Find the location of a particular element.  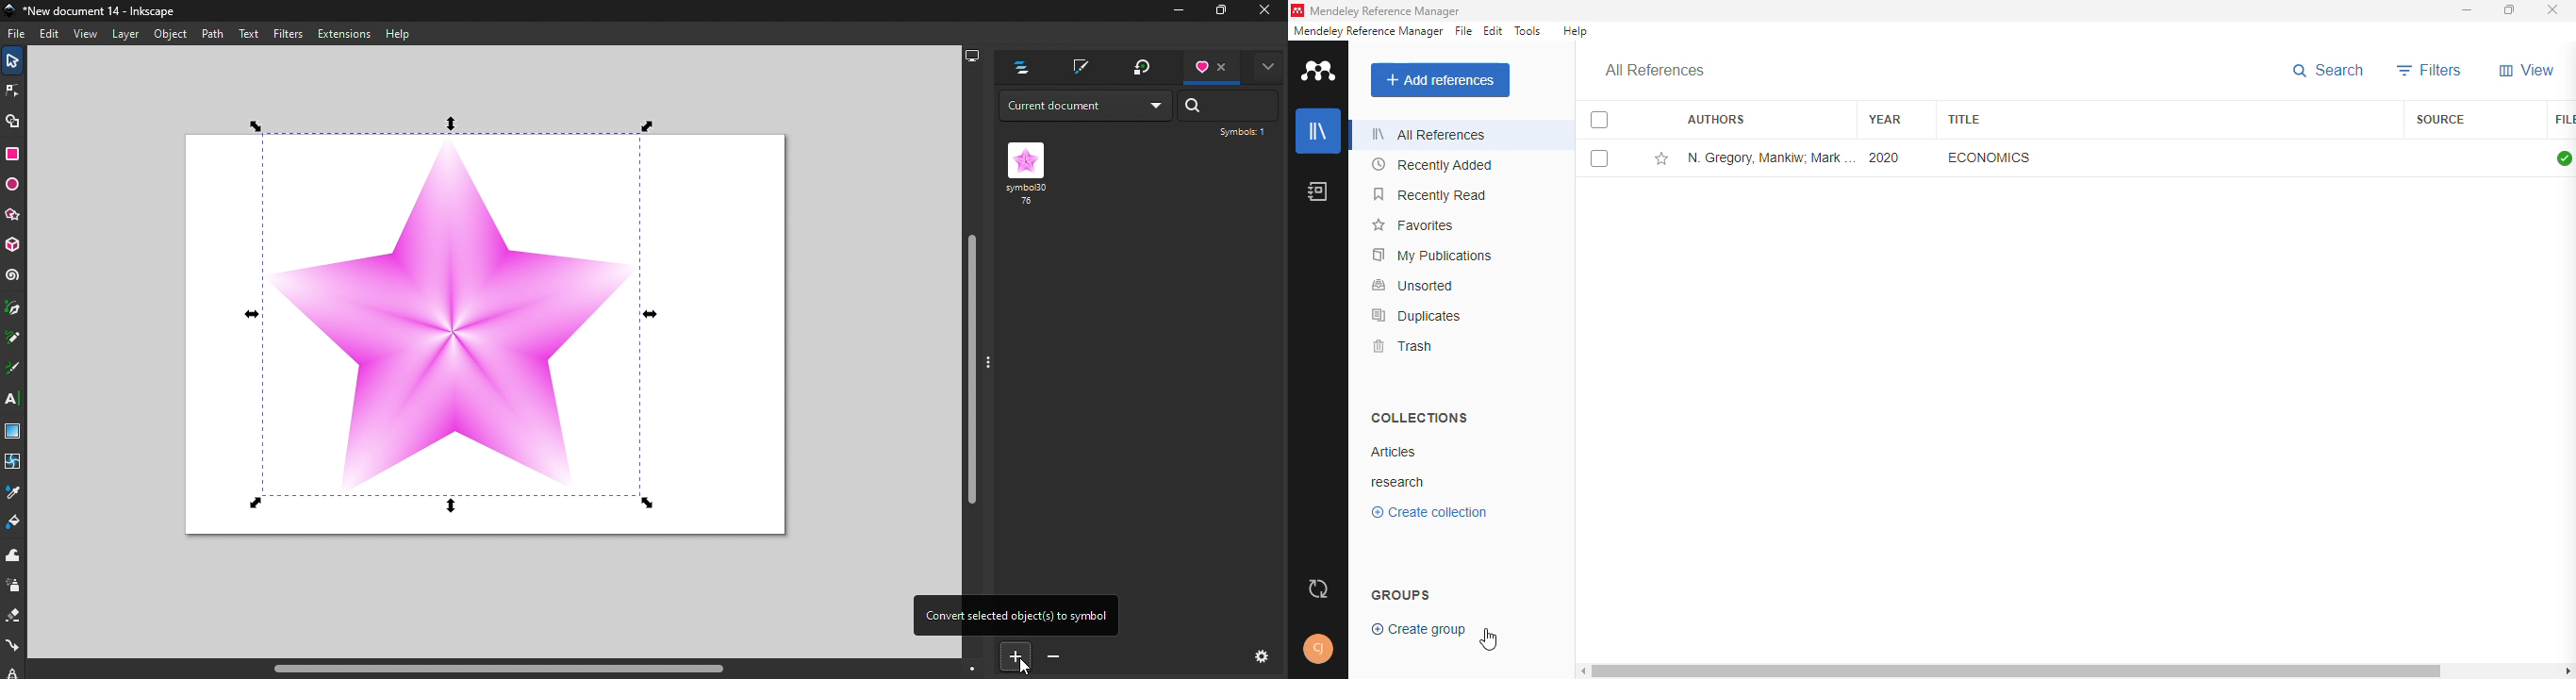

all references is located at coordinates (1428, 134).